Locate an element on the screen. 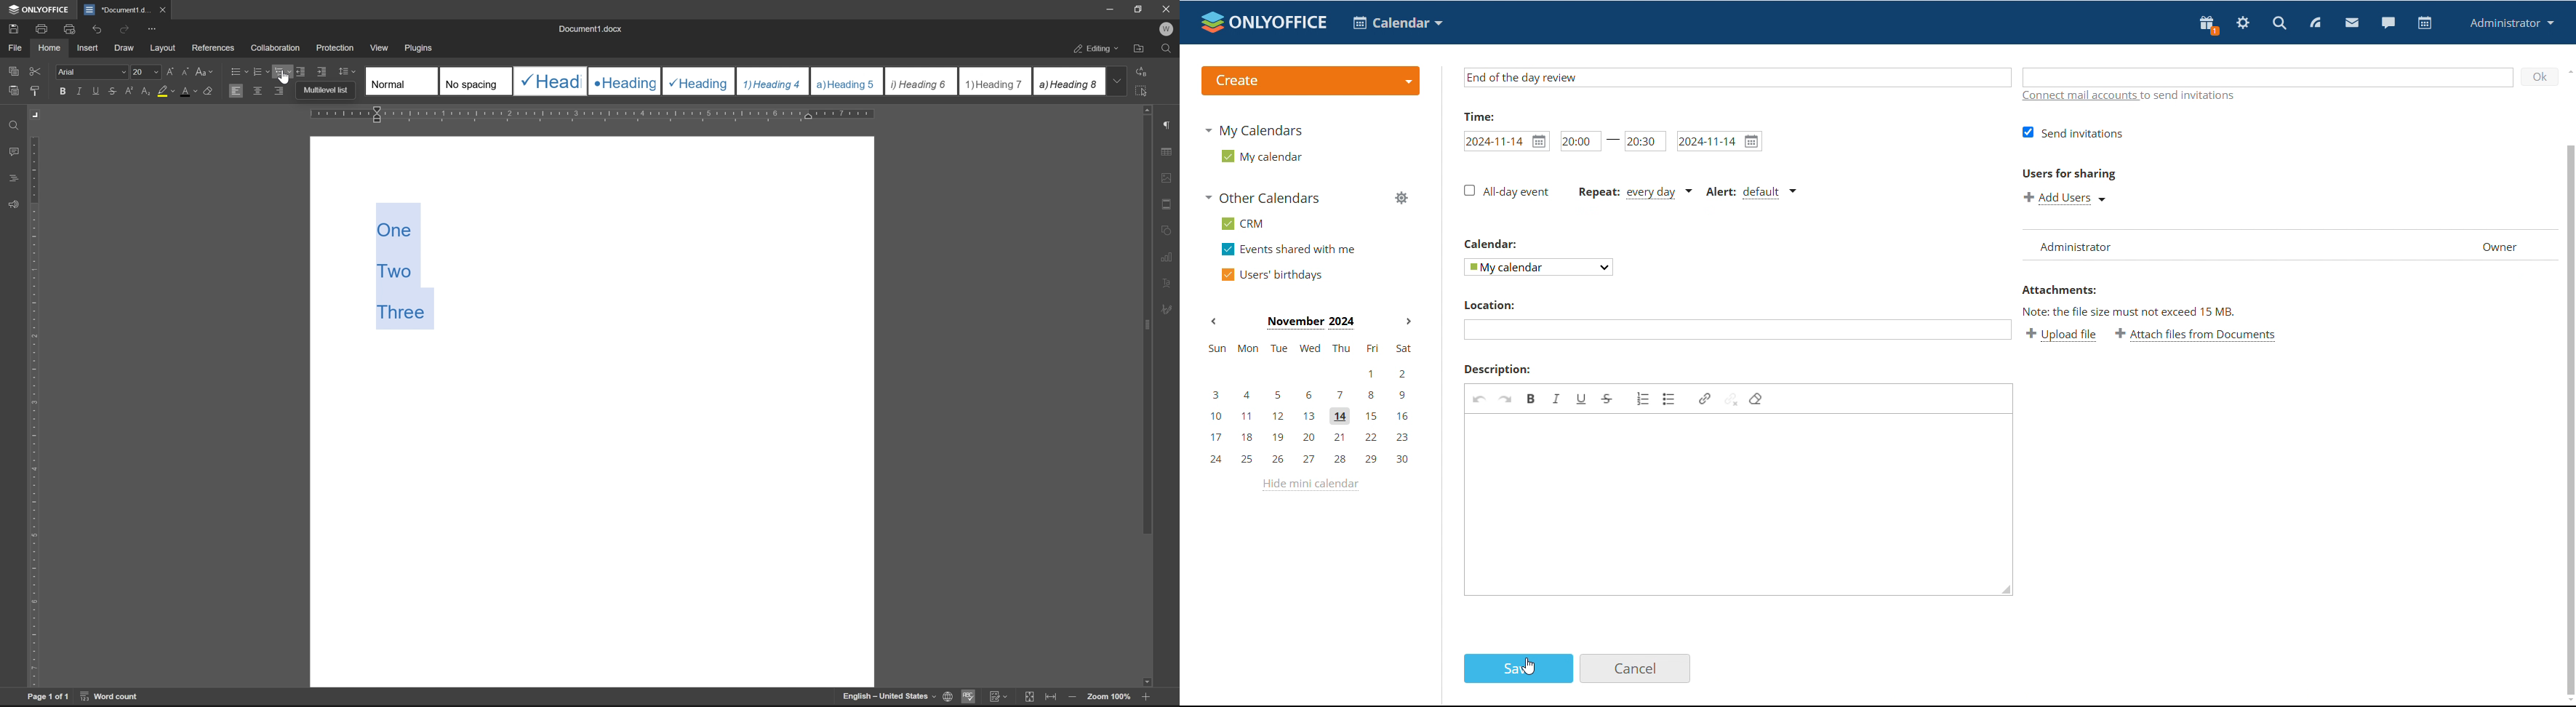 This screenshot has width=2576, height=728. multilevel list is located at coordinates (283, 71).